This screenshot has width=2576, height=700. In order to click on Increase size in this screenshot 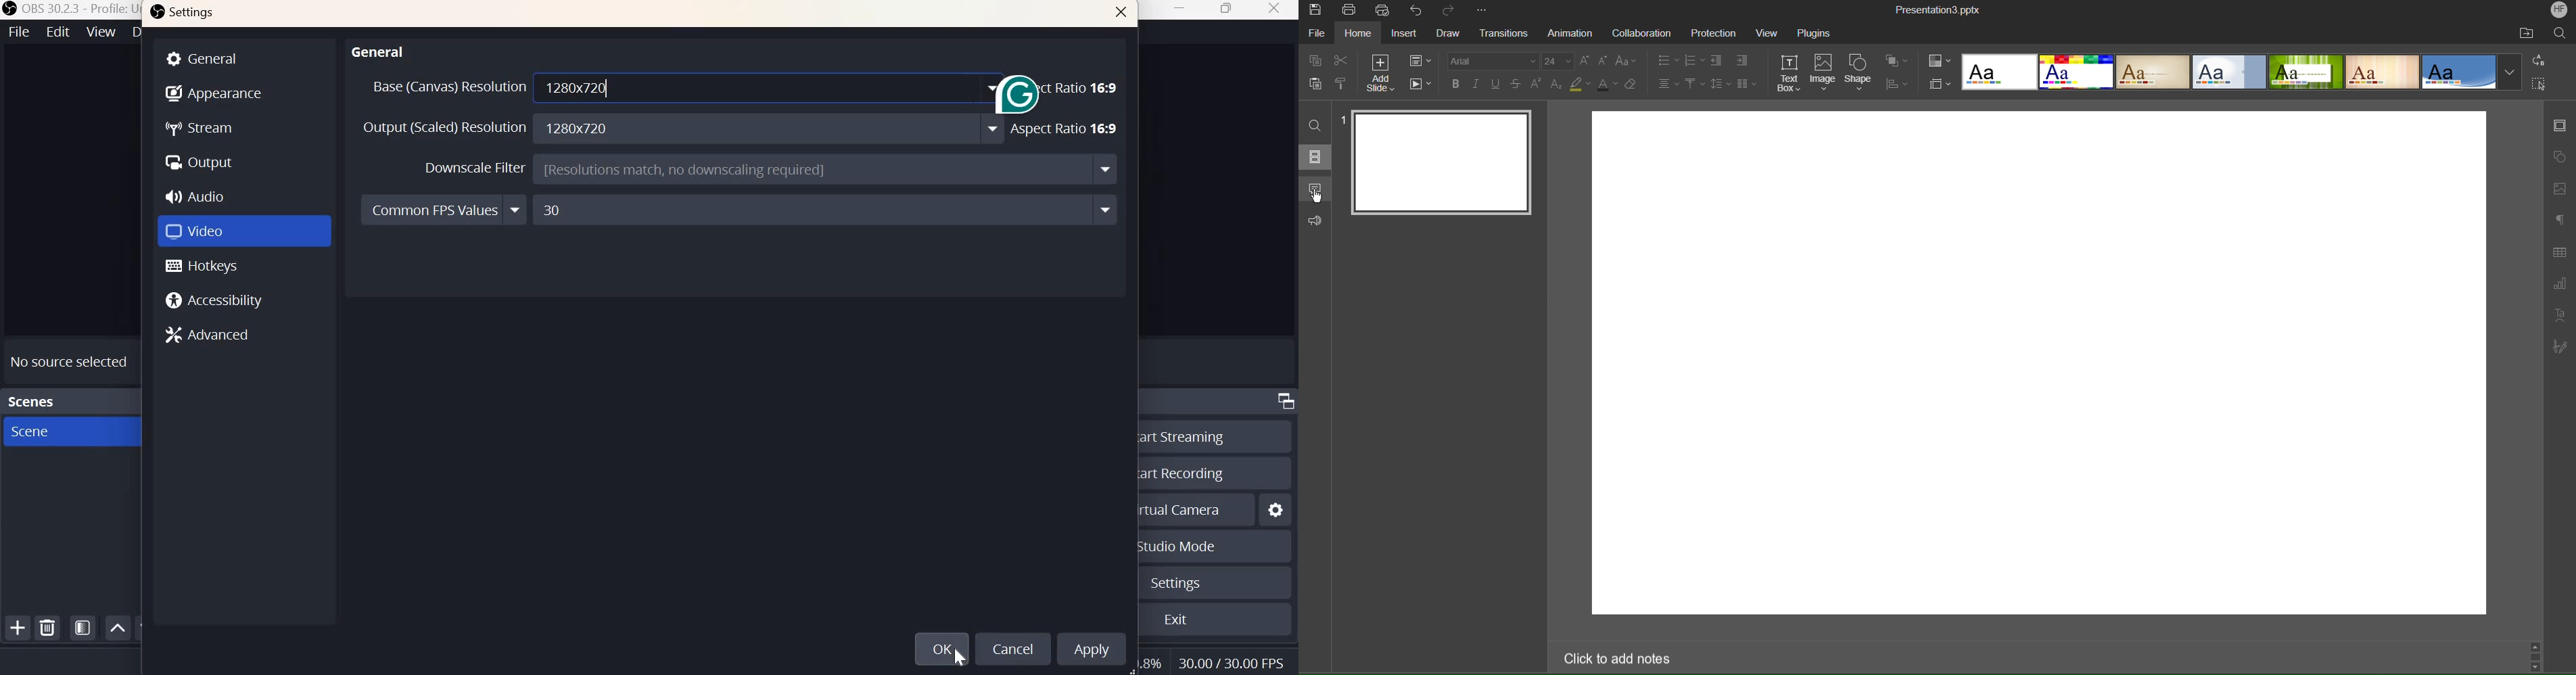, I will do `click(1585, 62)`.